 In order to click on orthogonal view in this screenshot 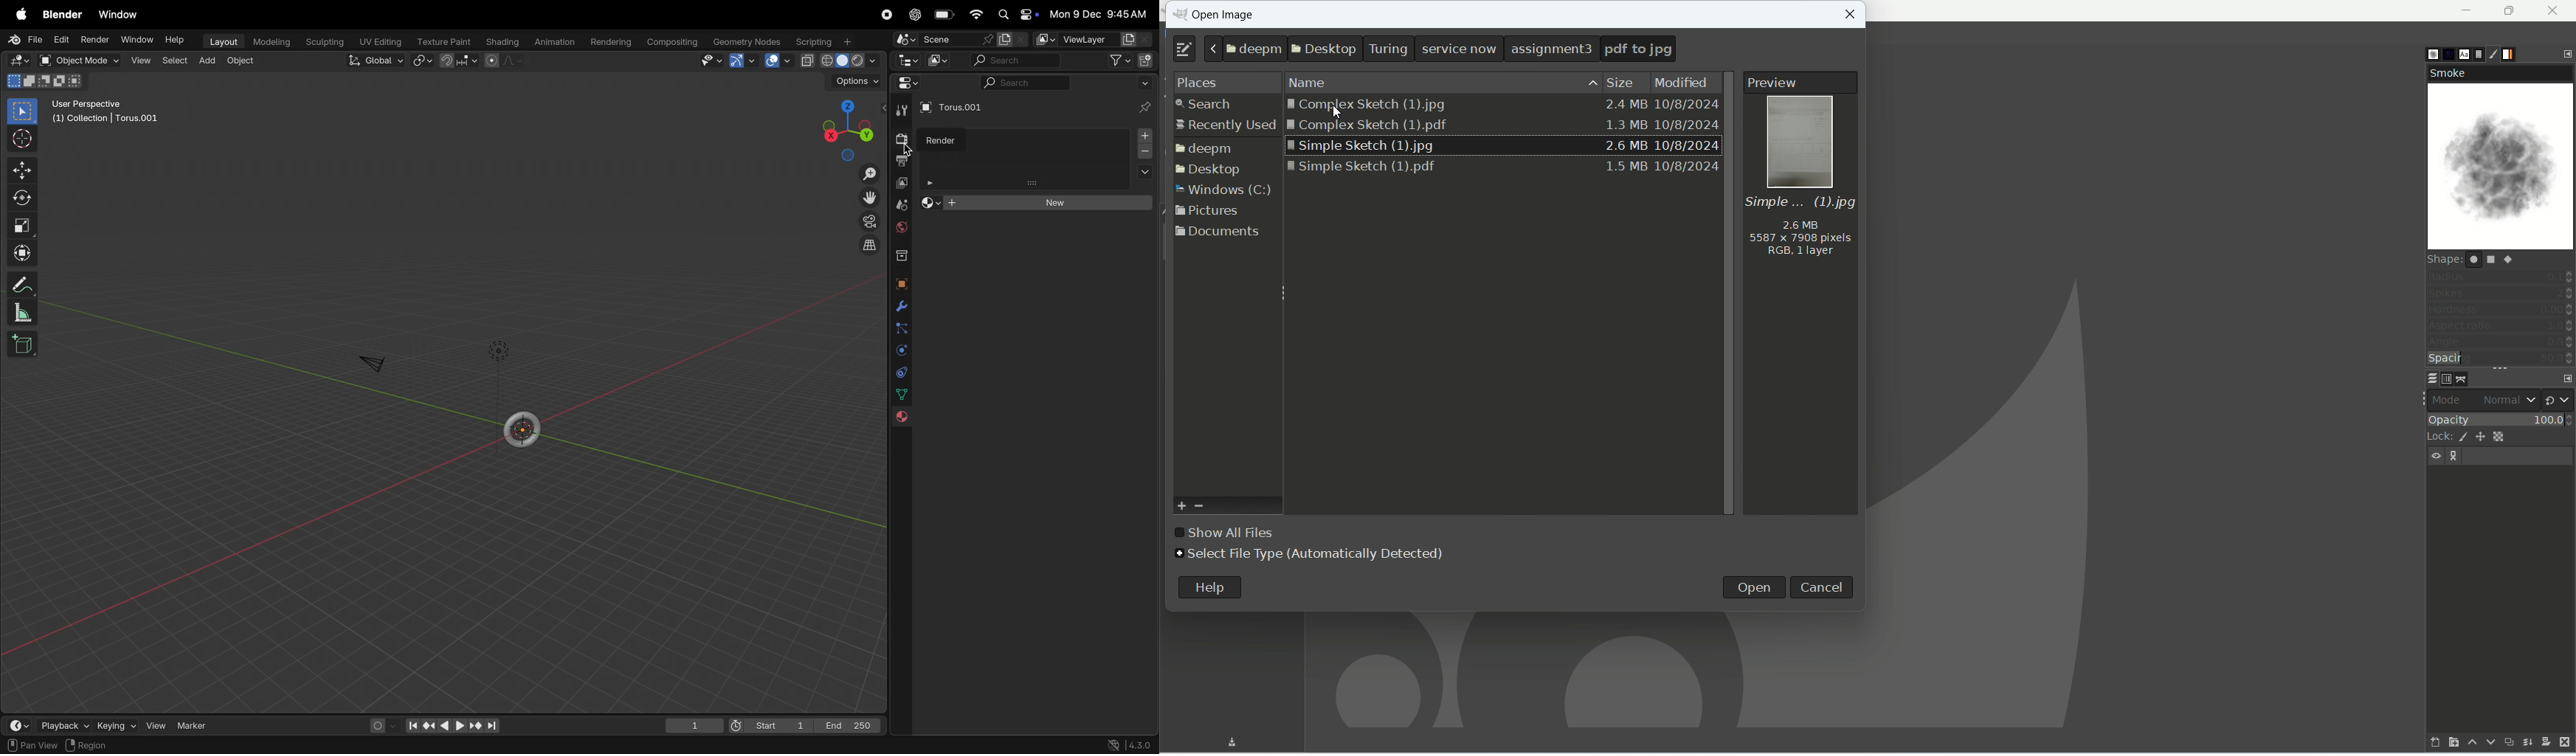, I will do `click(872, 248)`.